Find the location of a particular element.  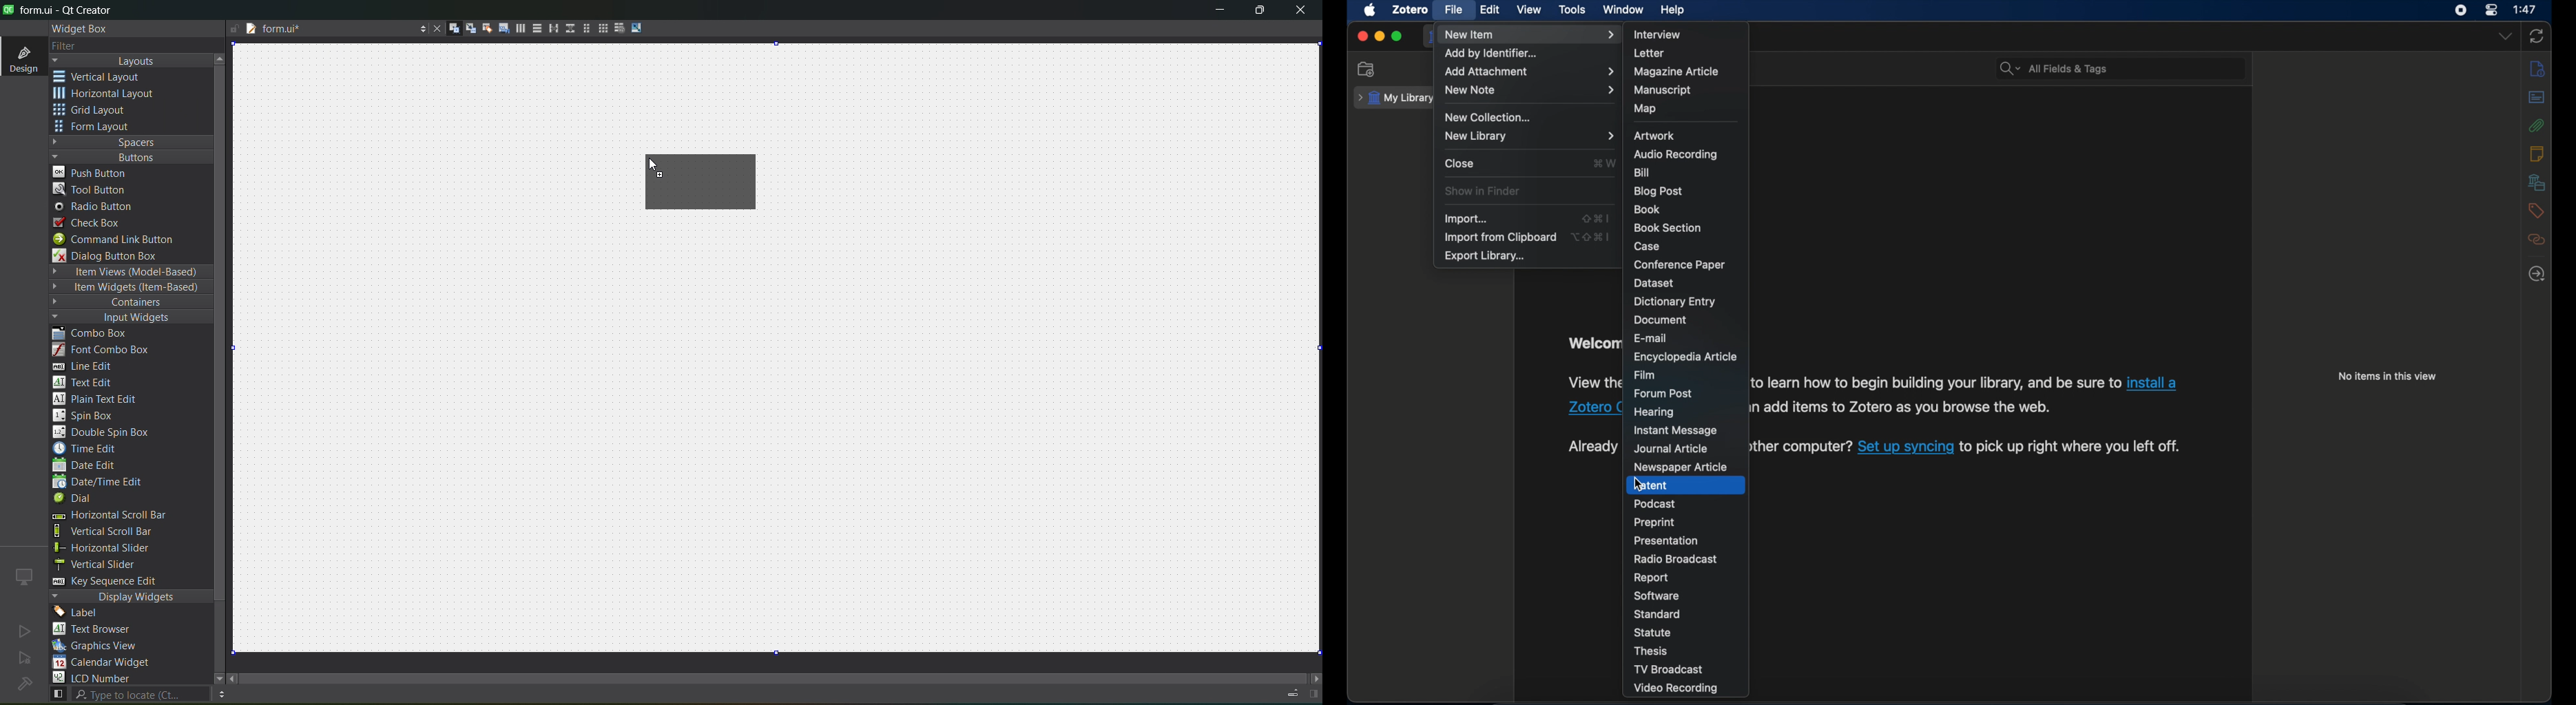

minimize is located at coordinates (1220, 12).